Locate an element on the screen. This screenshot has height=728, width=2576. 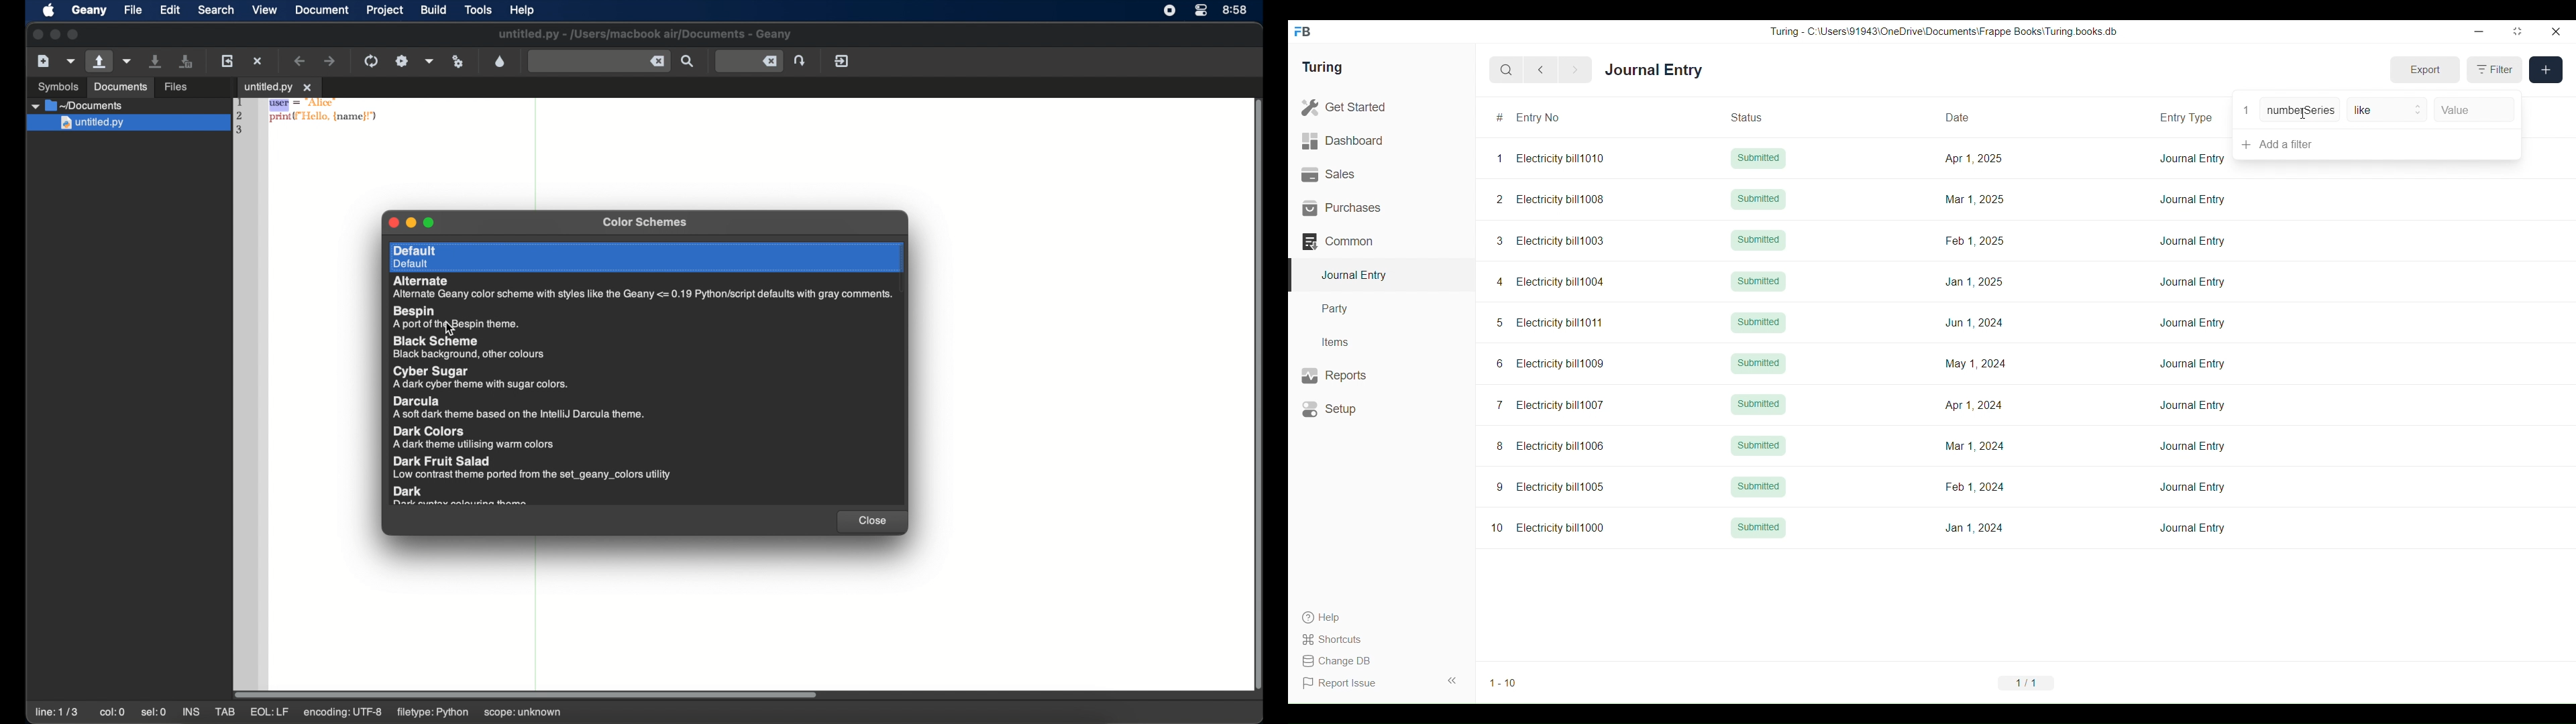
numberSeries is located at coordinates (2300, 109).